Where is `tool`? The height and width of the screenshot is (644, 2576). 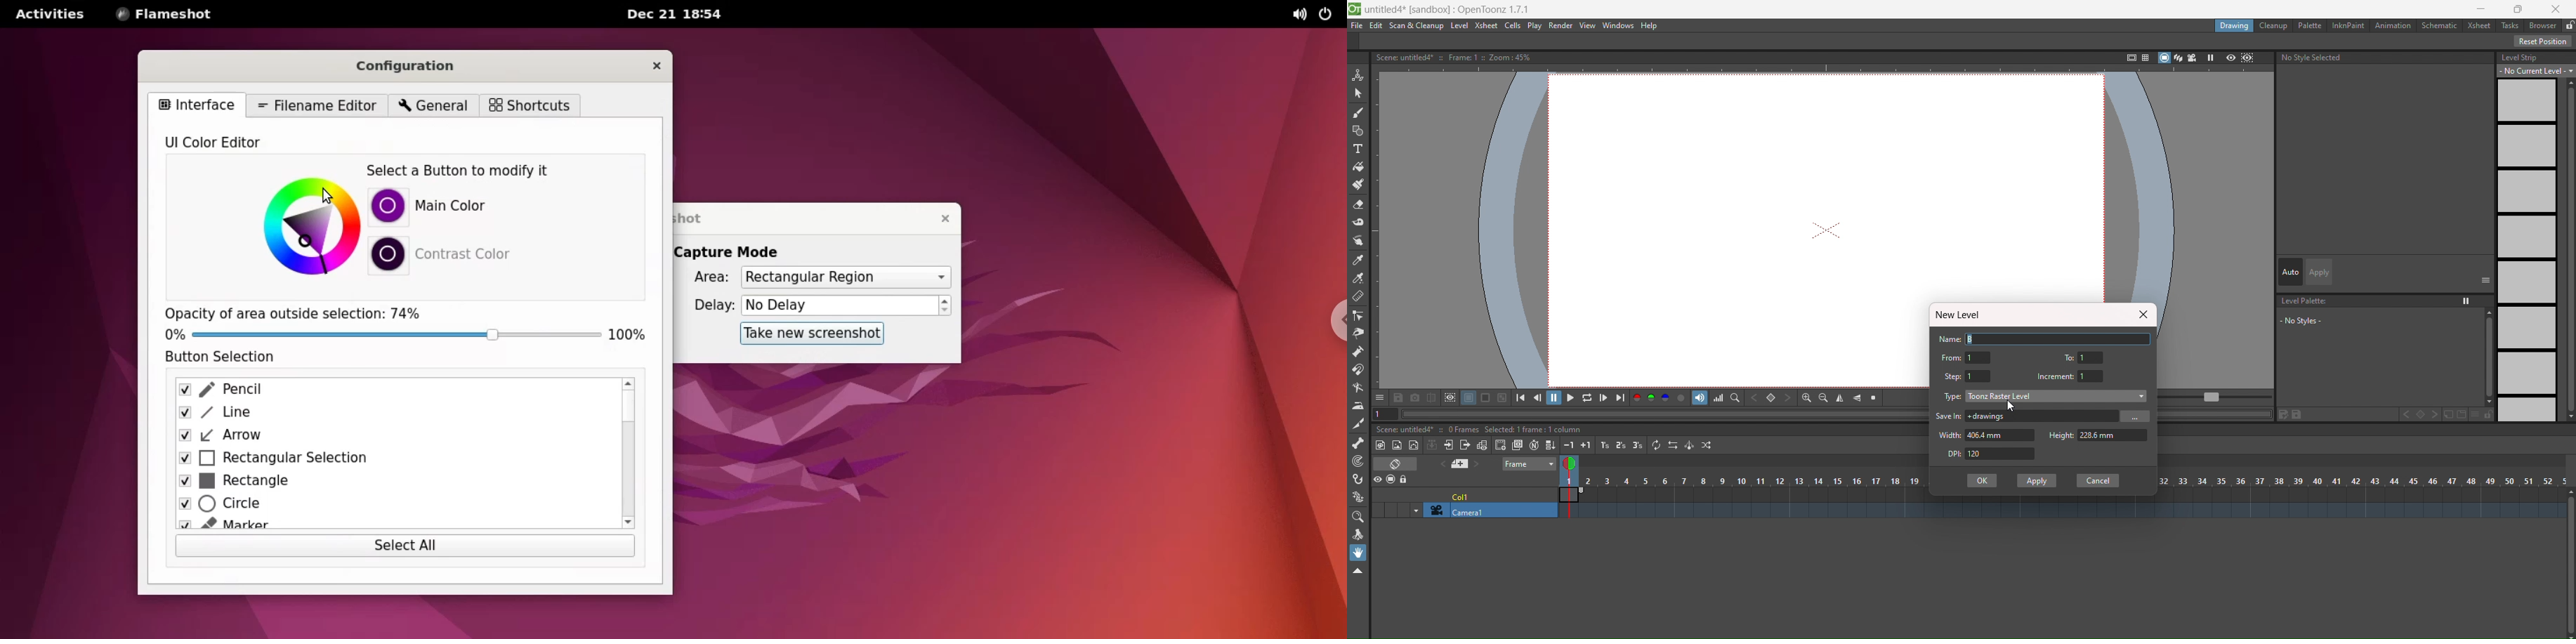
tool is located at coordinates (1431, 396).